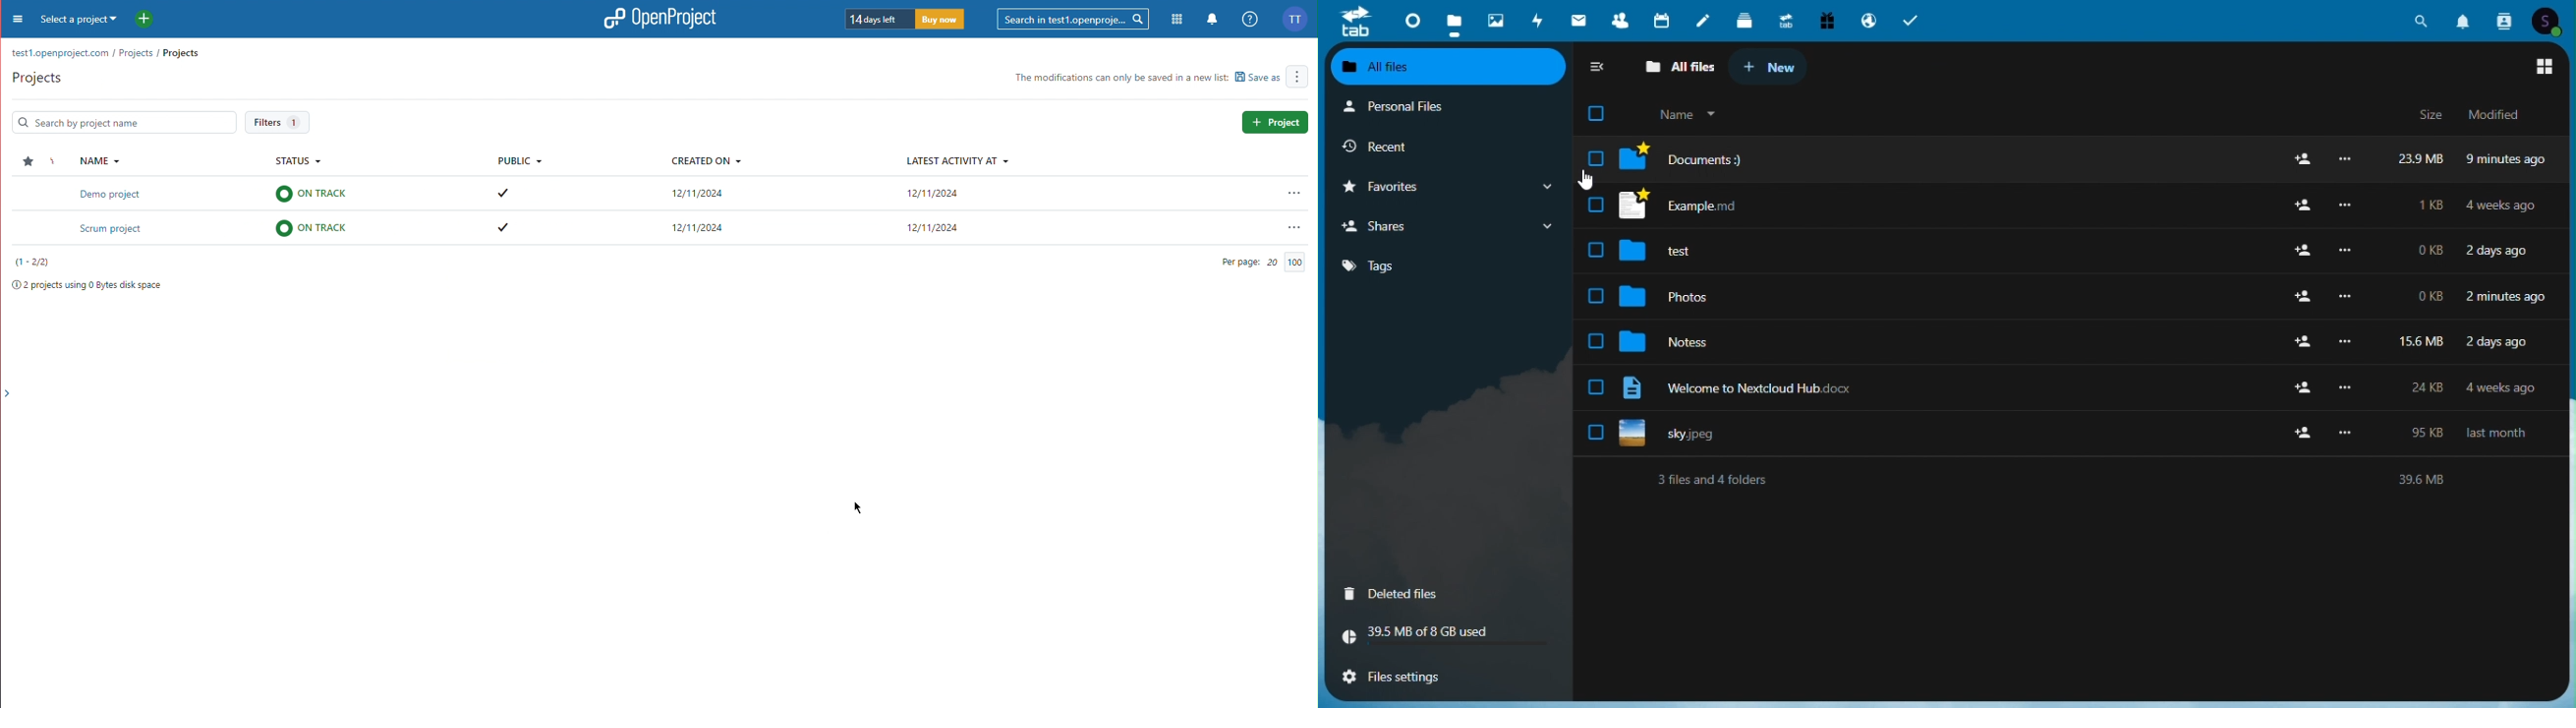  I want to click on Tags, so click(1442, 268).